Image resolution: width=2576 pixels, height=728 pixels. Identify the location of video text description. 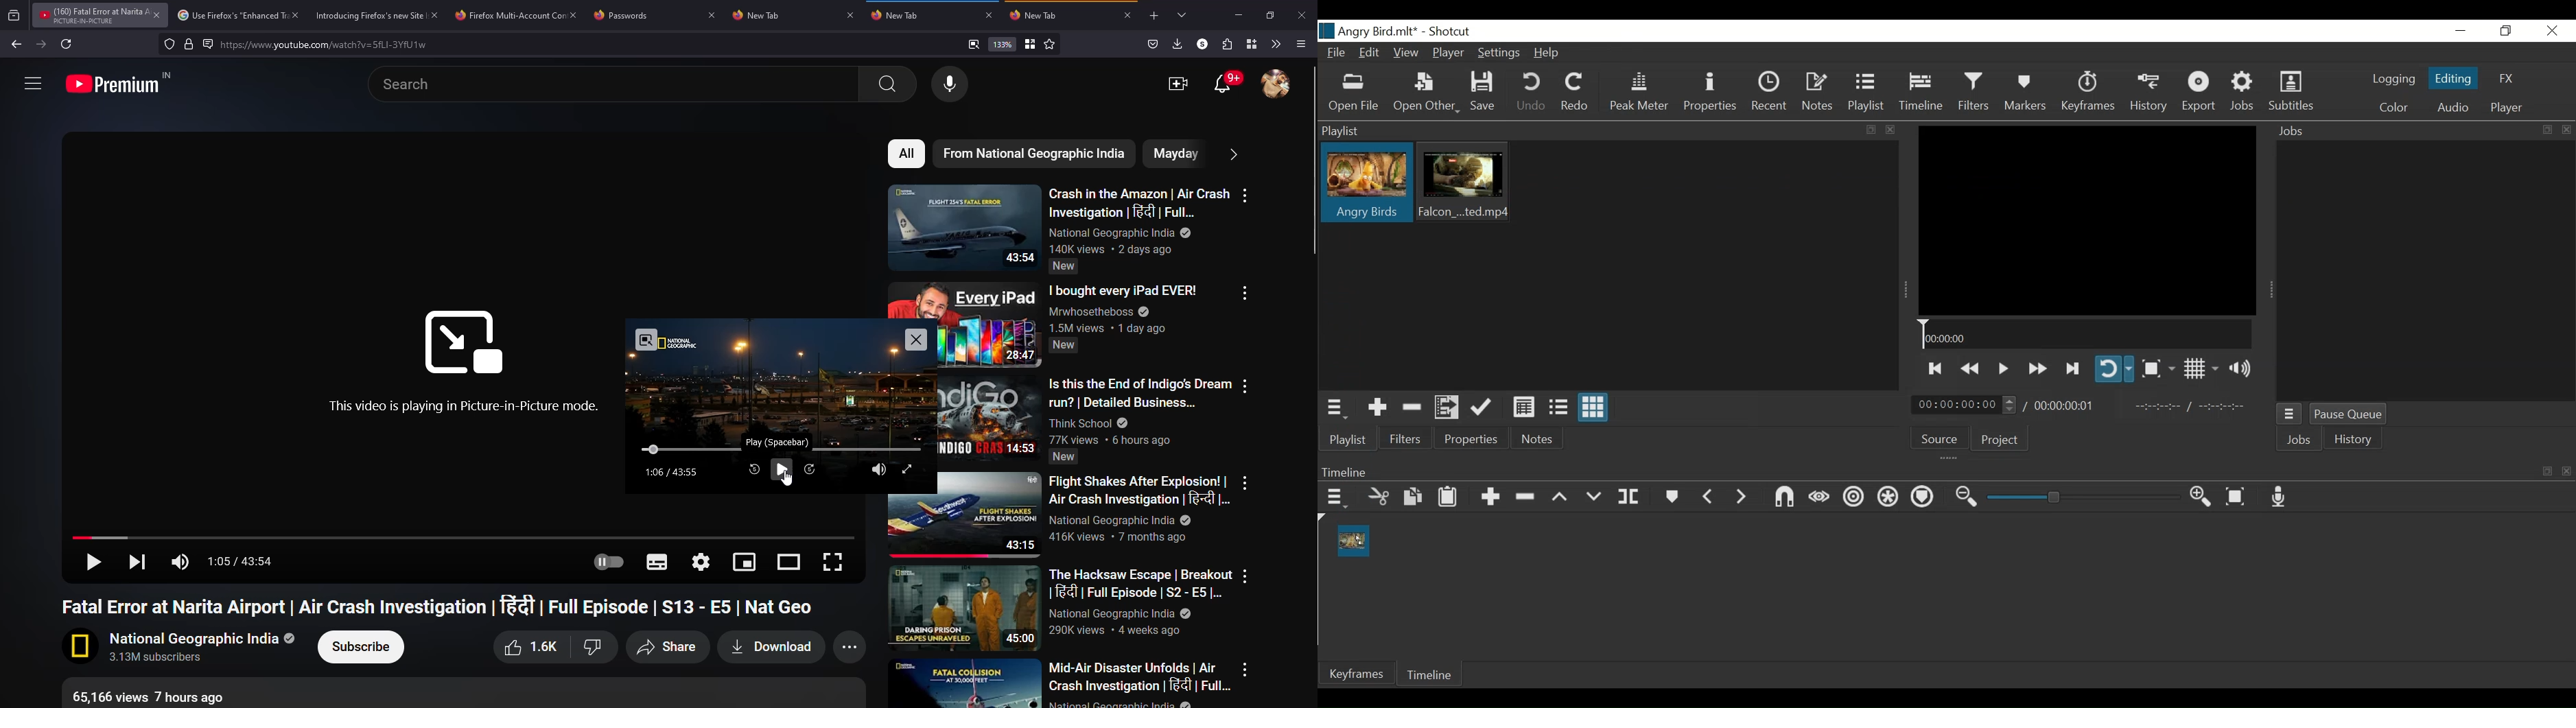
(1141, 684).